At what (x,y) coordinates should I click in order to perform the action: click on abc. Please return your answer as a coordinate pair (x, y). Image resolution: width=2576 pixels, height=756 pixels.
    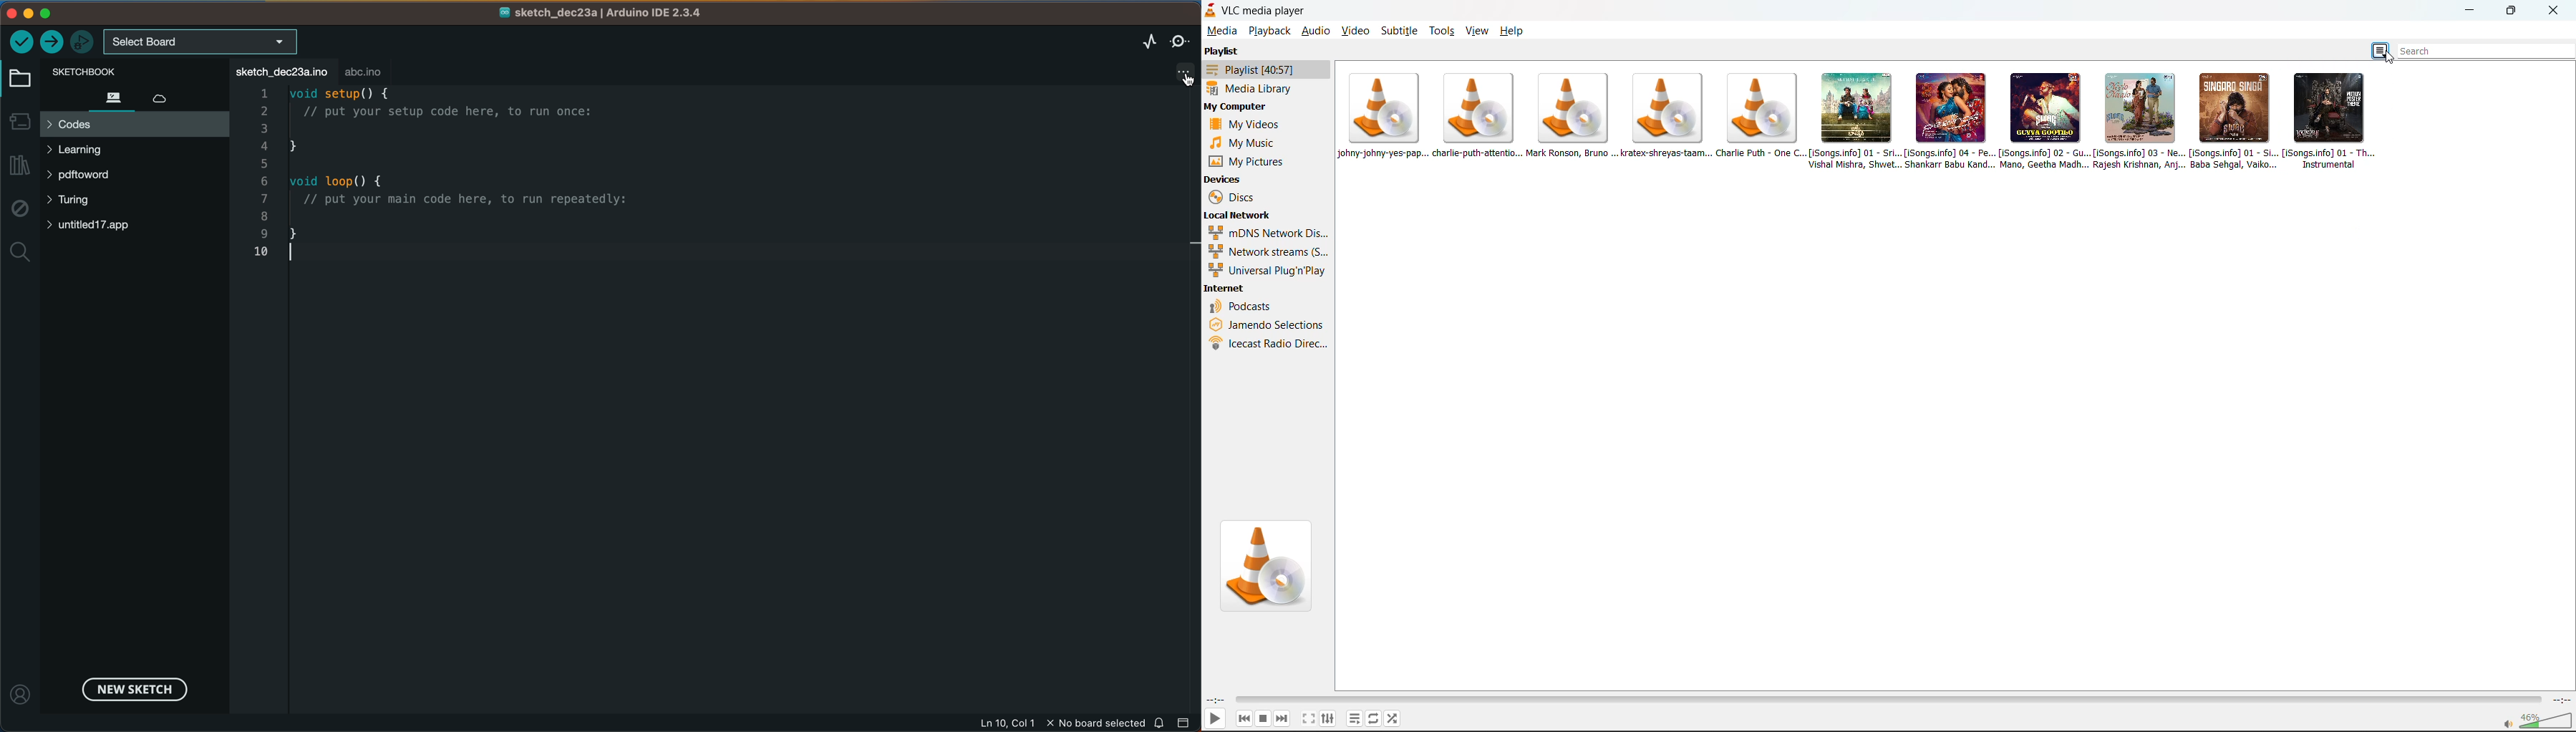
    Looking at the image, I should click on (365, 68).